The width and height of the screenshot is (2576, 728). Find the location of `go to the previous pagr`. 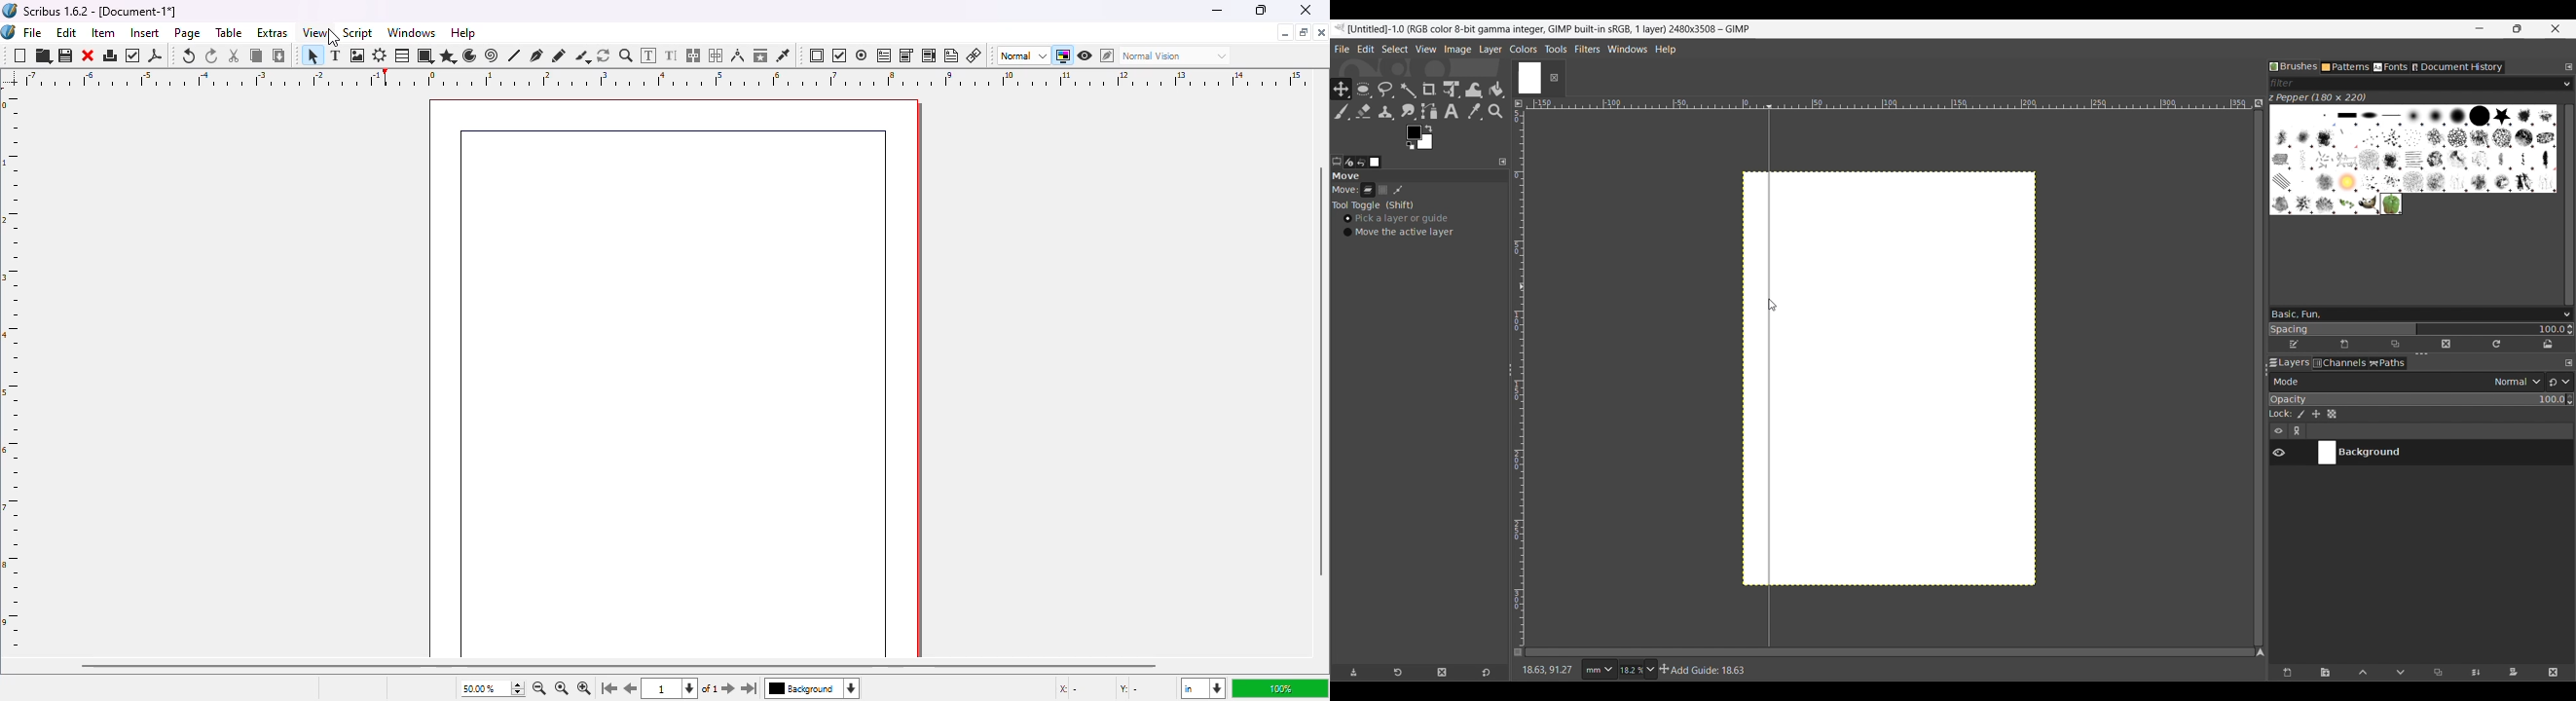

go to the previous pagr is located at coordinates (632, 689).